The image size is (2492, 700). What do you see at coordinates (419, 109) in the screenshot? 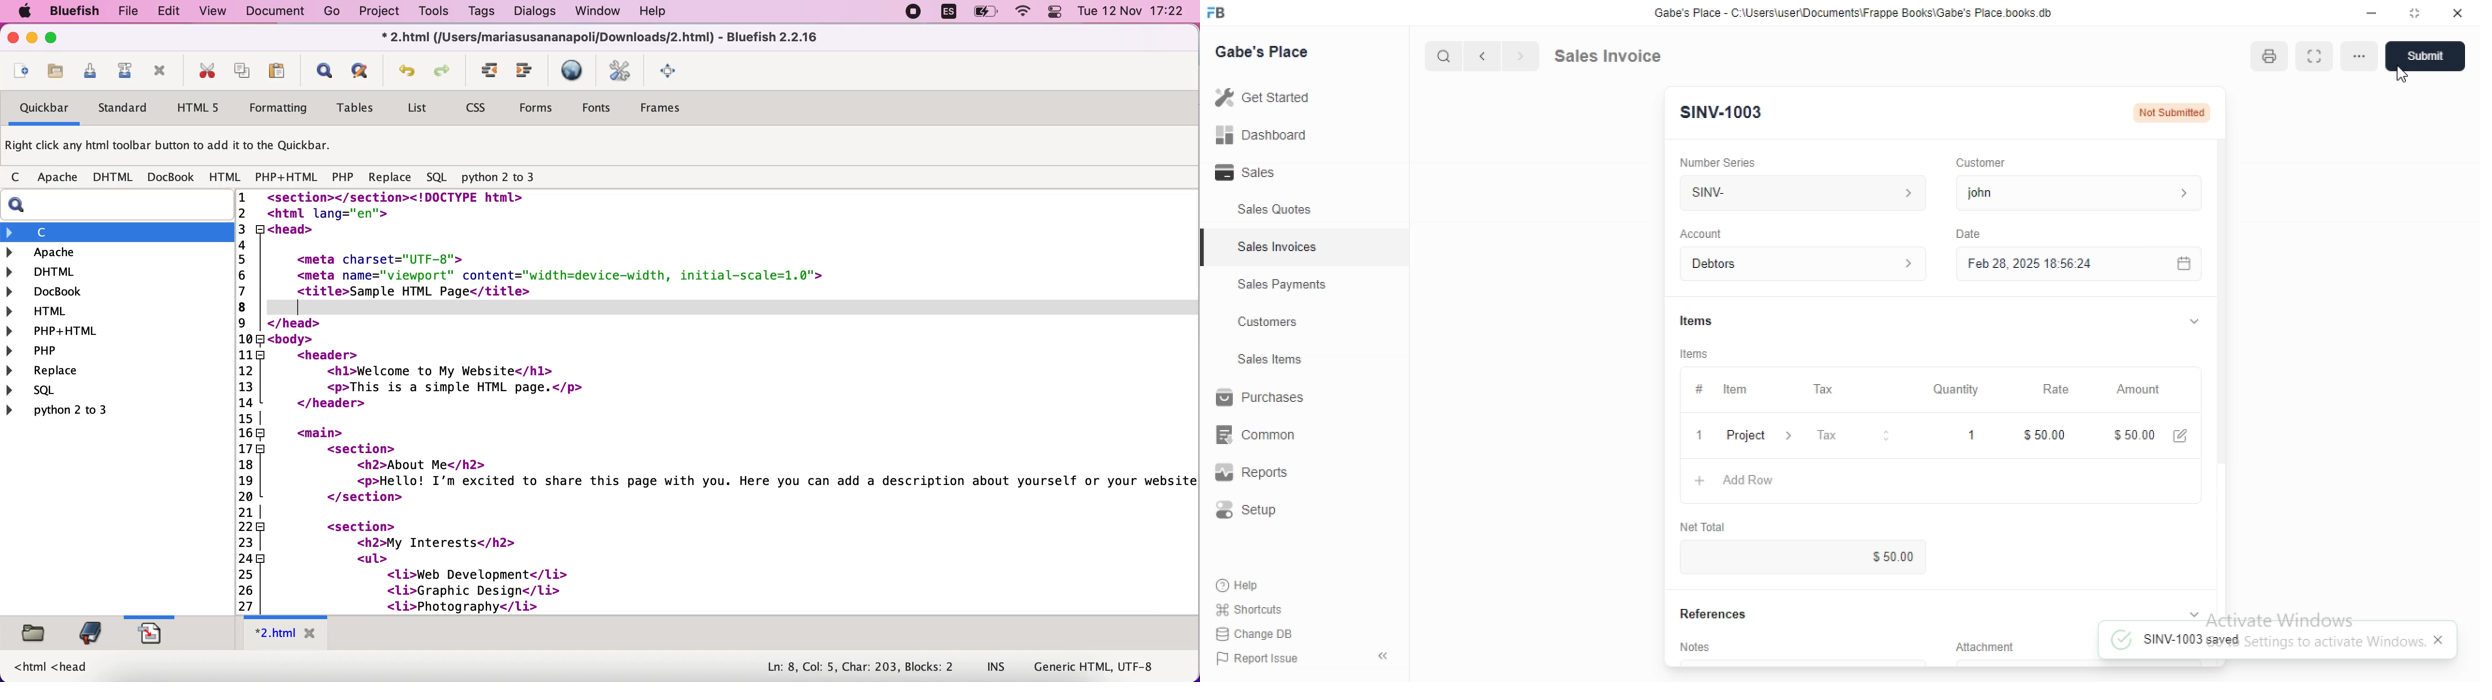
I see `list` at bounding box center [419, 109].